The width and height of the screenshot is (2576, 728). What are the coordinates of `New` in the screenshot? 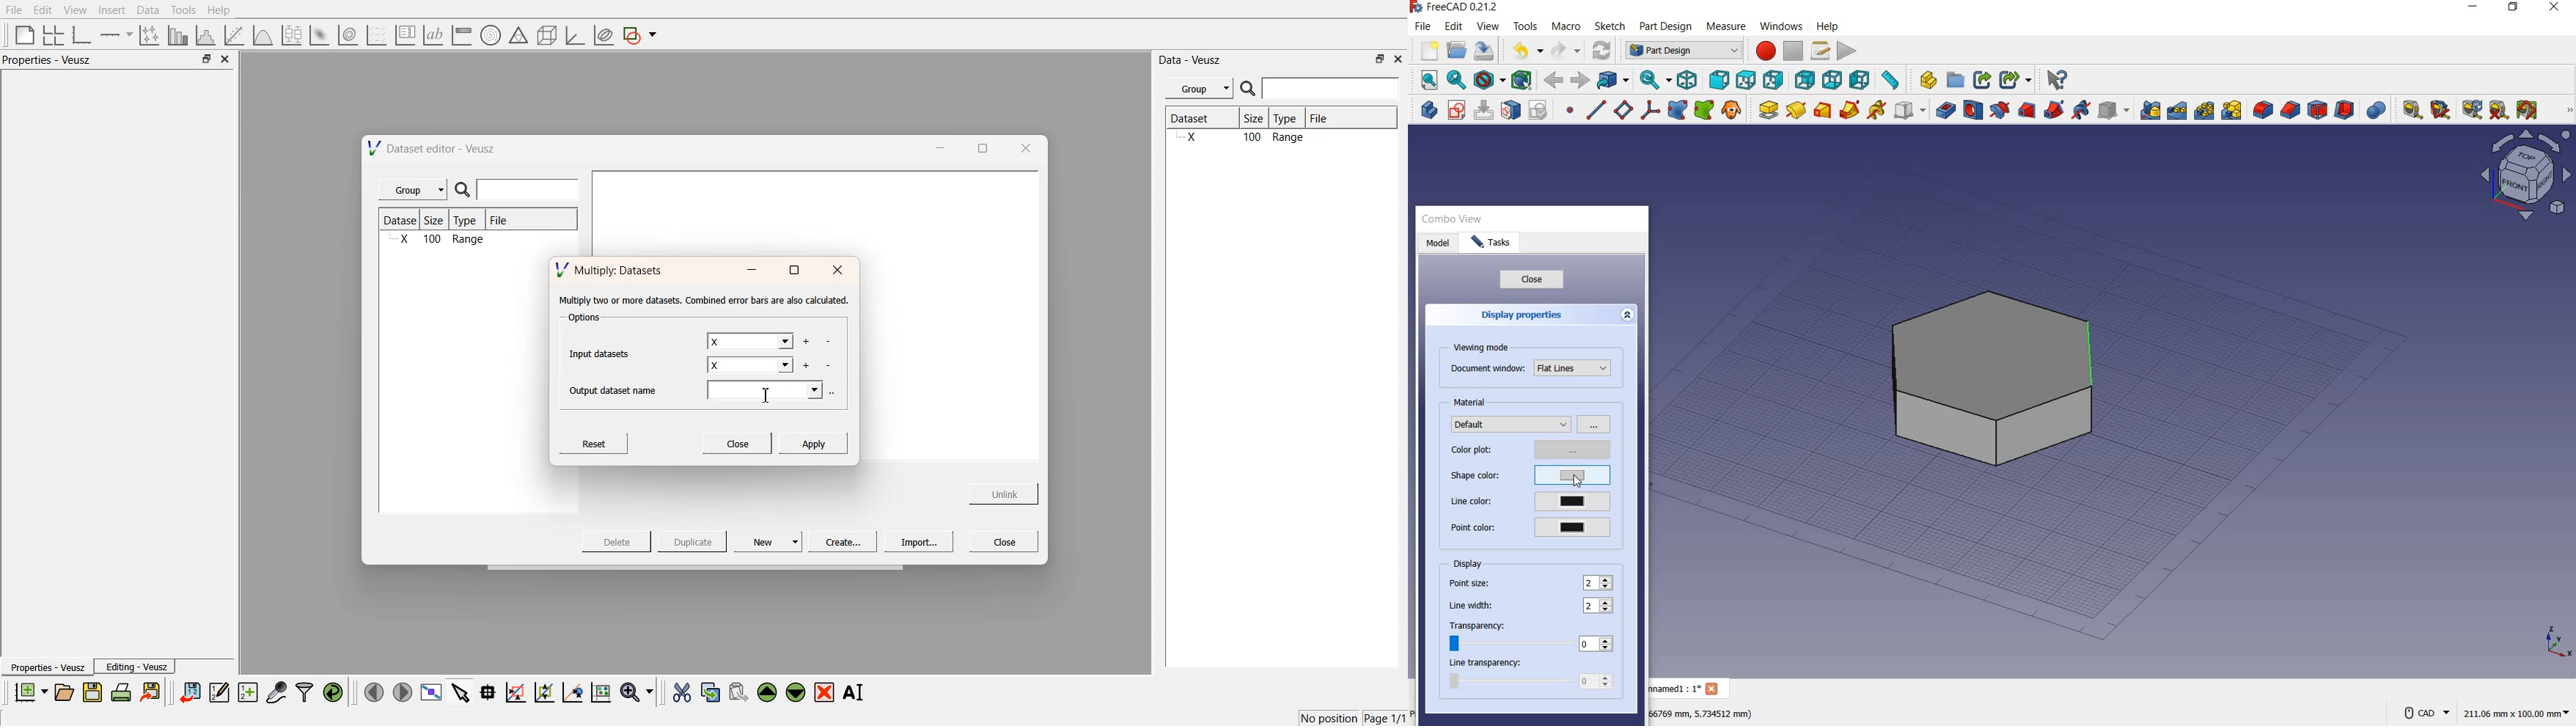 It's located at (770, 541).